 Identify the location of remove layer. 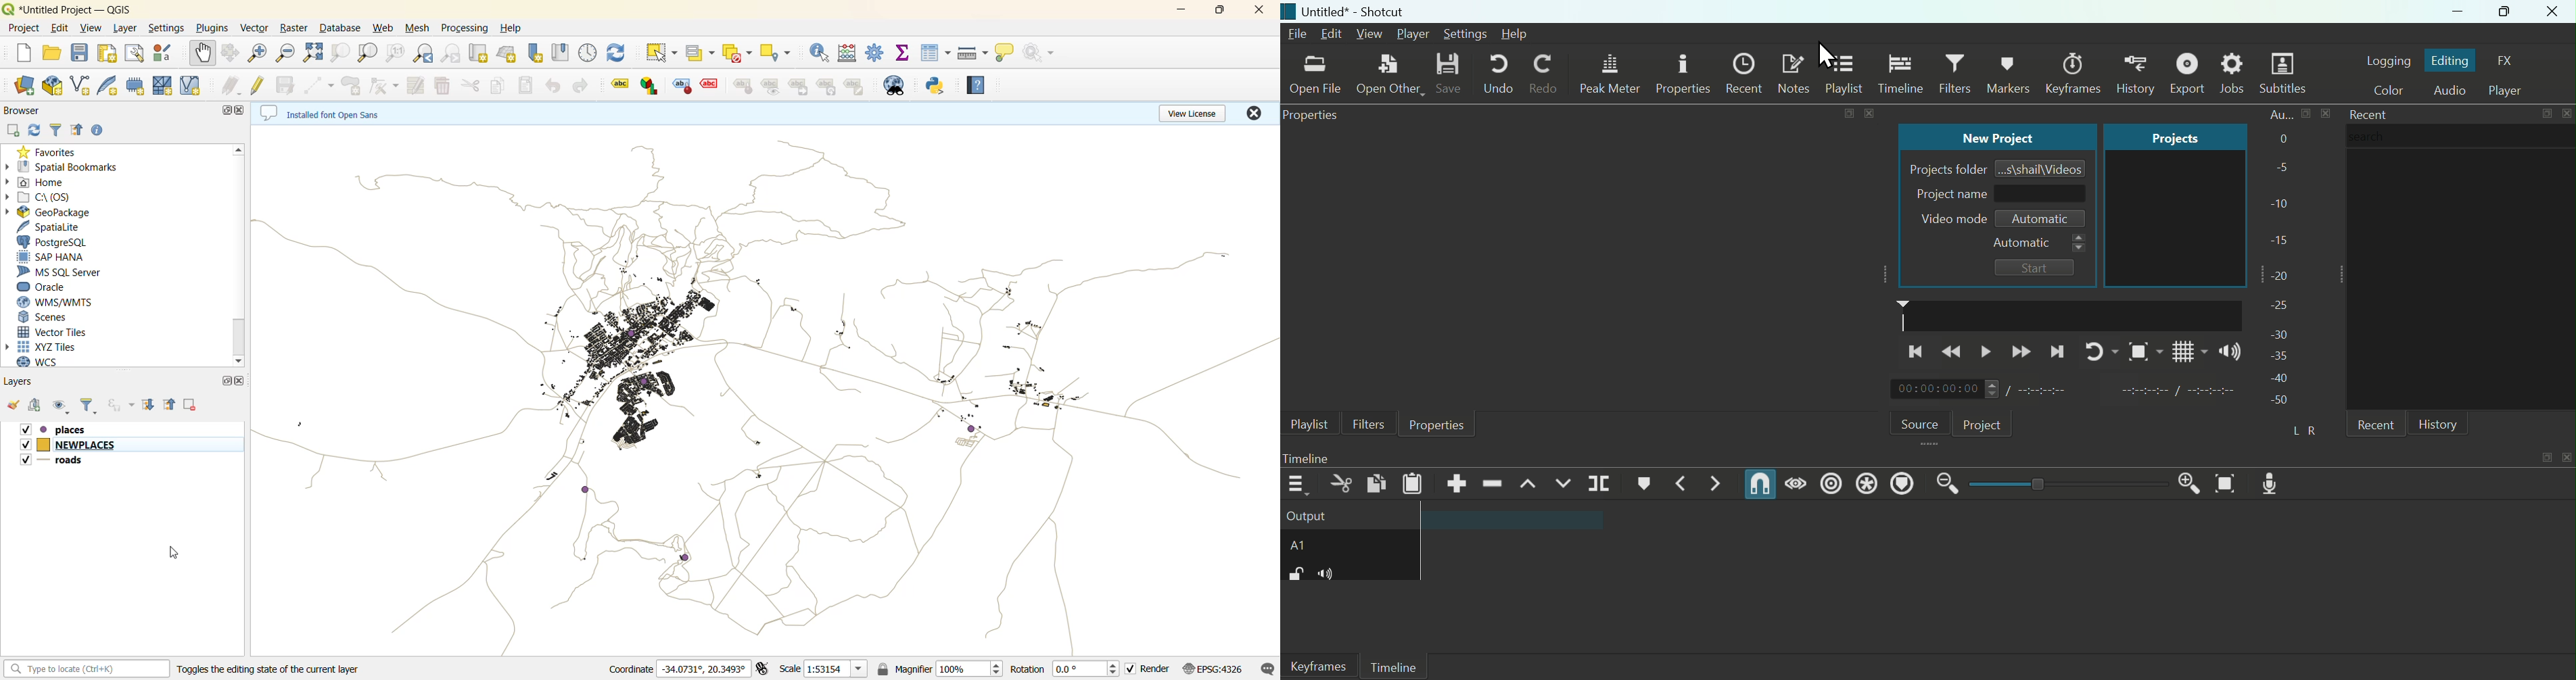
(193, 403).